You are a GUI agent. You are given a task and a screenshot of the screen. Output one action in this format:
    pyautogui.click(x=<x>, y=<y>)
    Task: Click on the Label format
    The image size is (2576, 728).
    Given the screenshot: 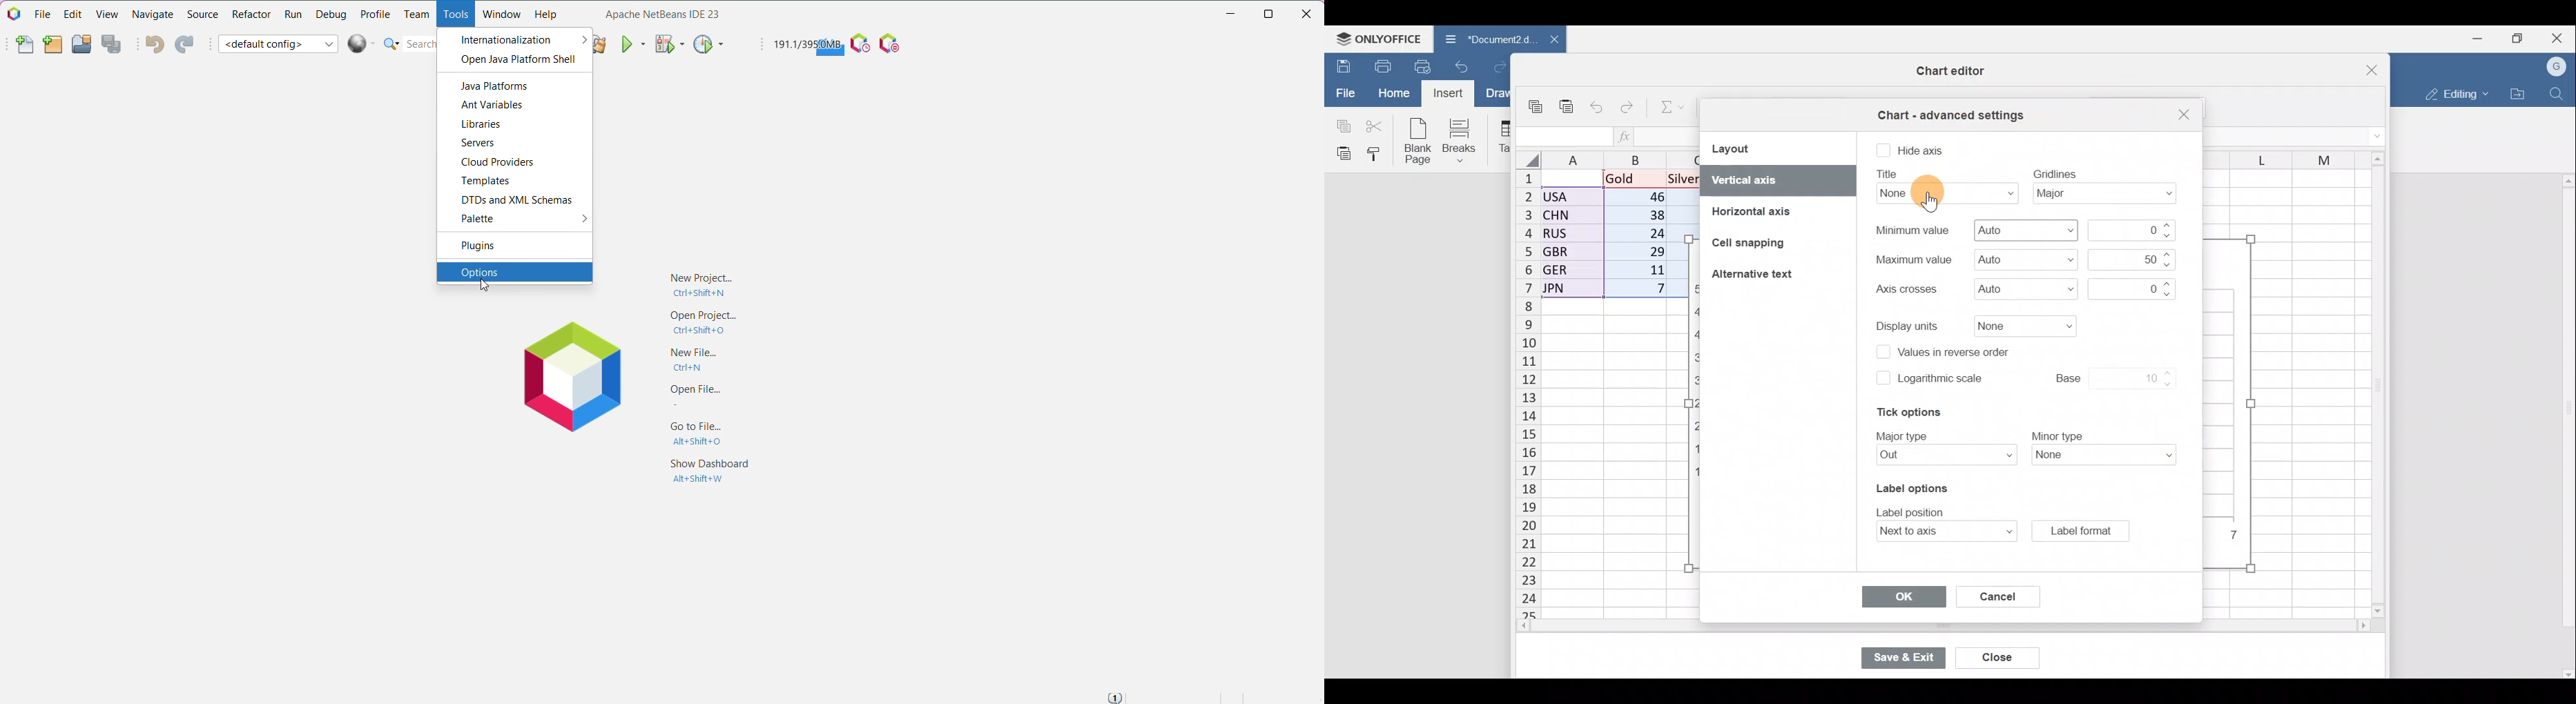 What is the action you would take?
    pyautogui.click(x=2080, y=530)
    